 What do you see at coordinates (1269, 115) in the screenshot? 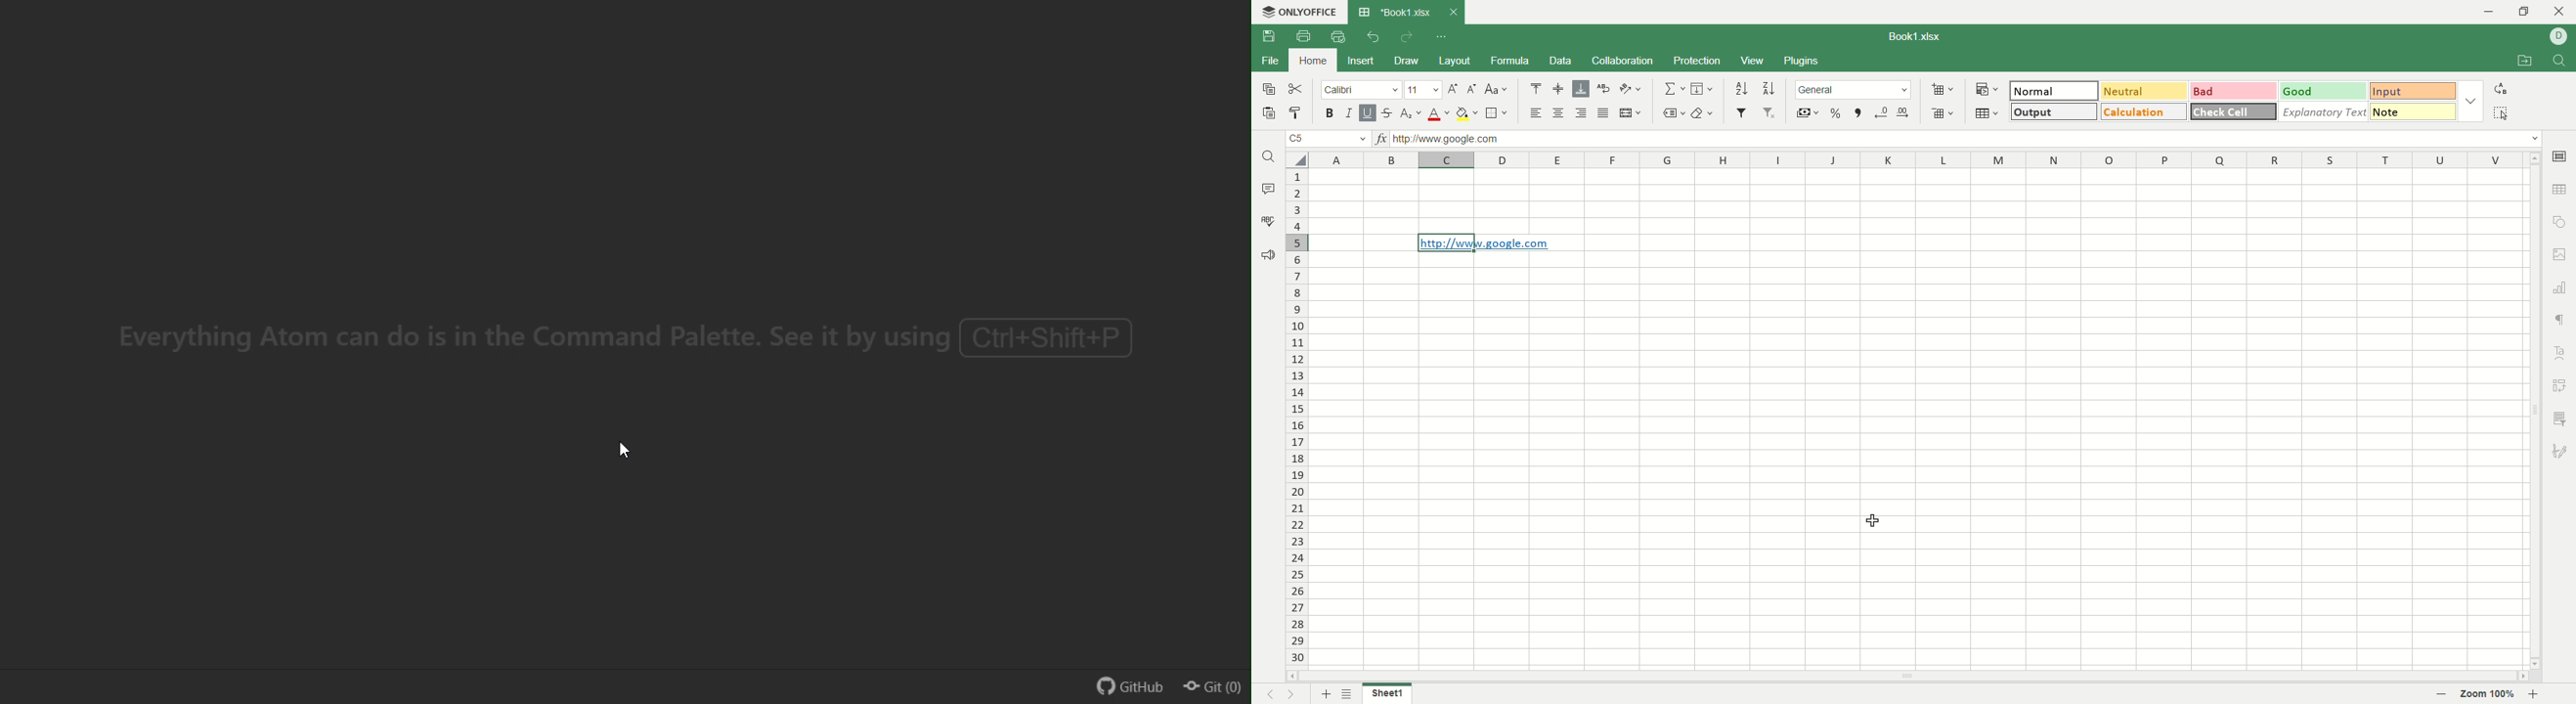
I see `paste` at bounding box center [1269, 115].